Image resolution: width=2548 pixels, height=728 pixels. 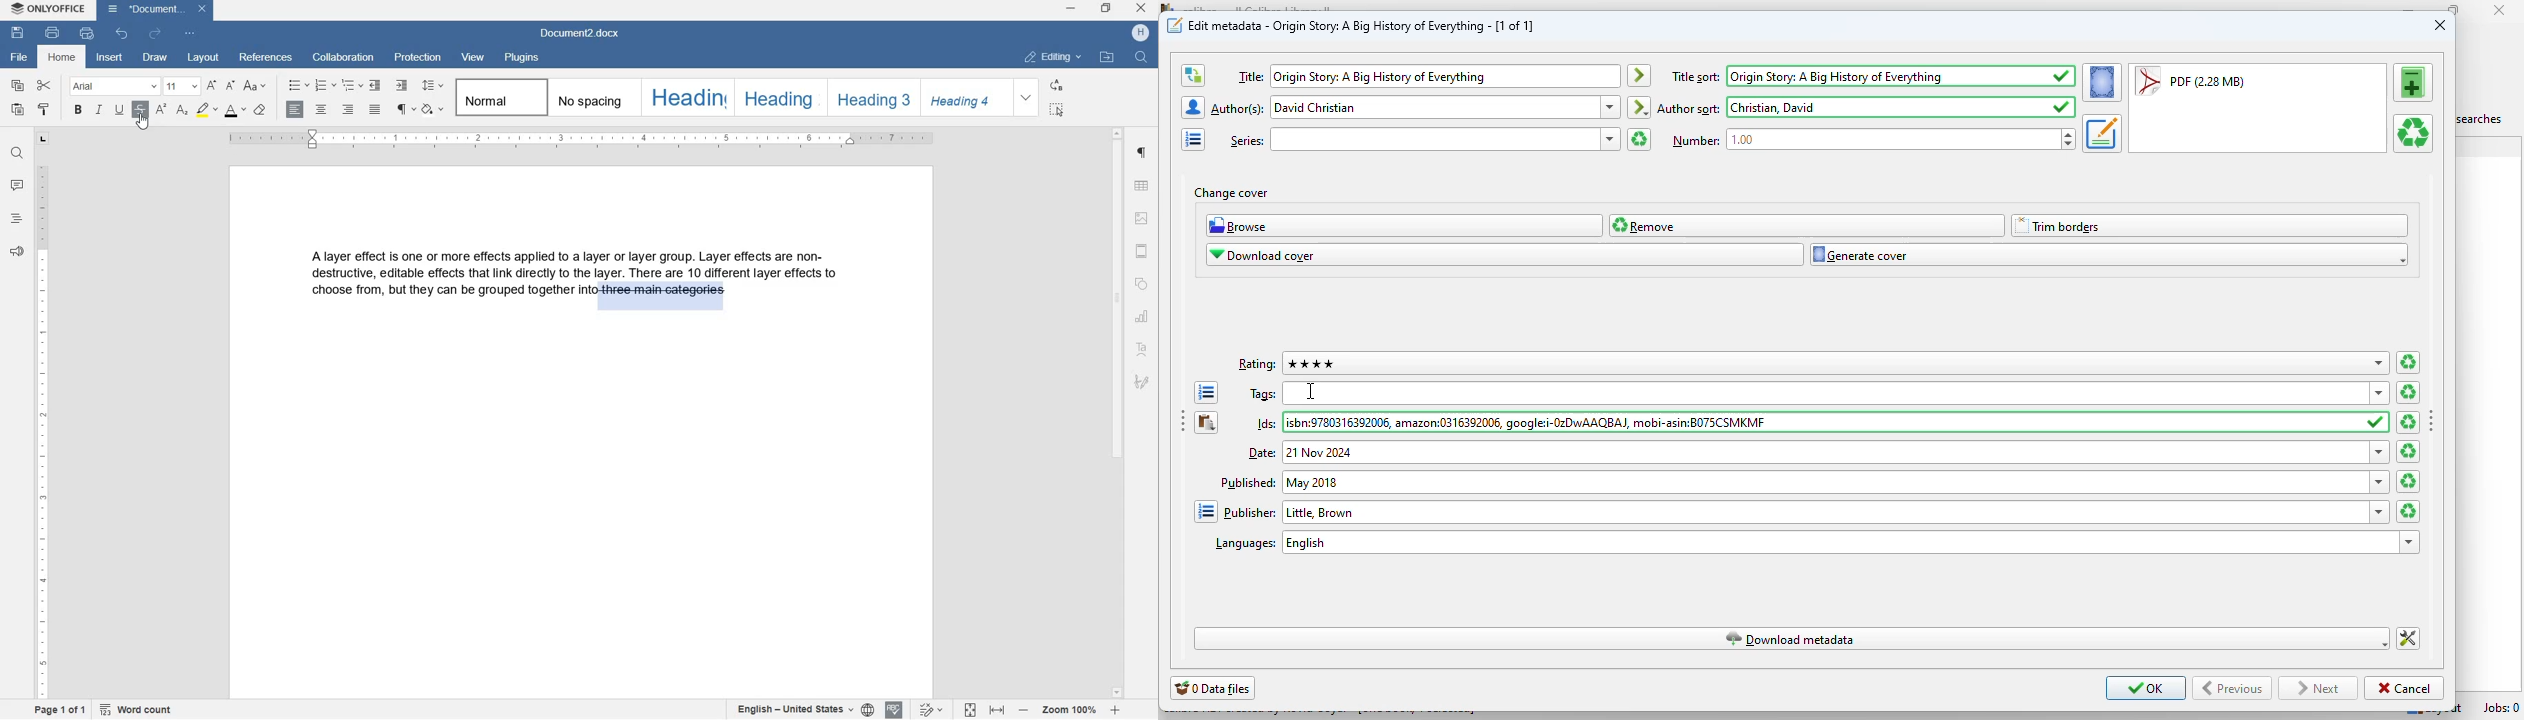 I want to click on series, so click(x=1435, y=139).